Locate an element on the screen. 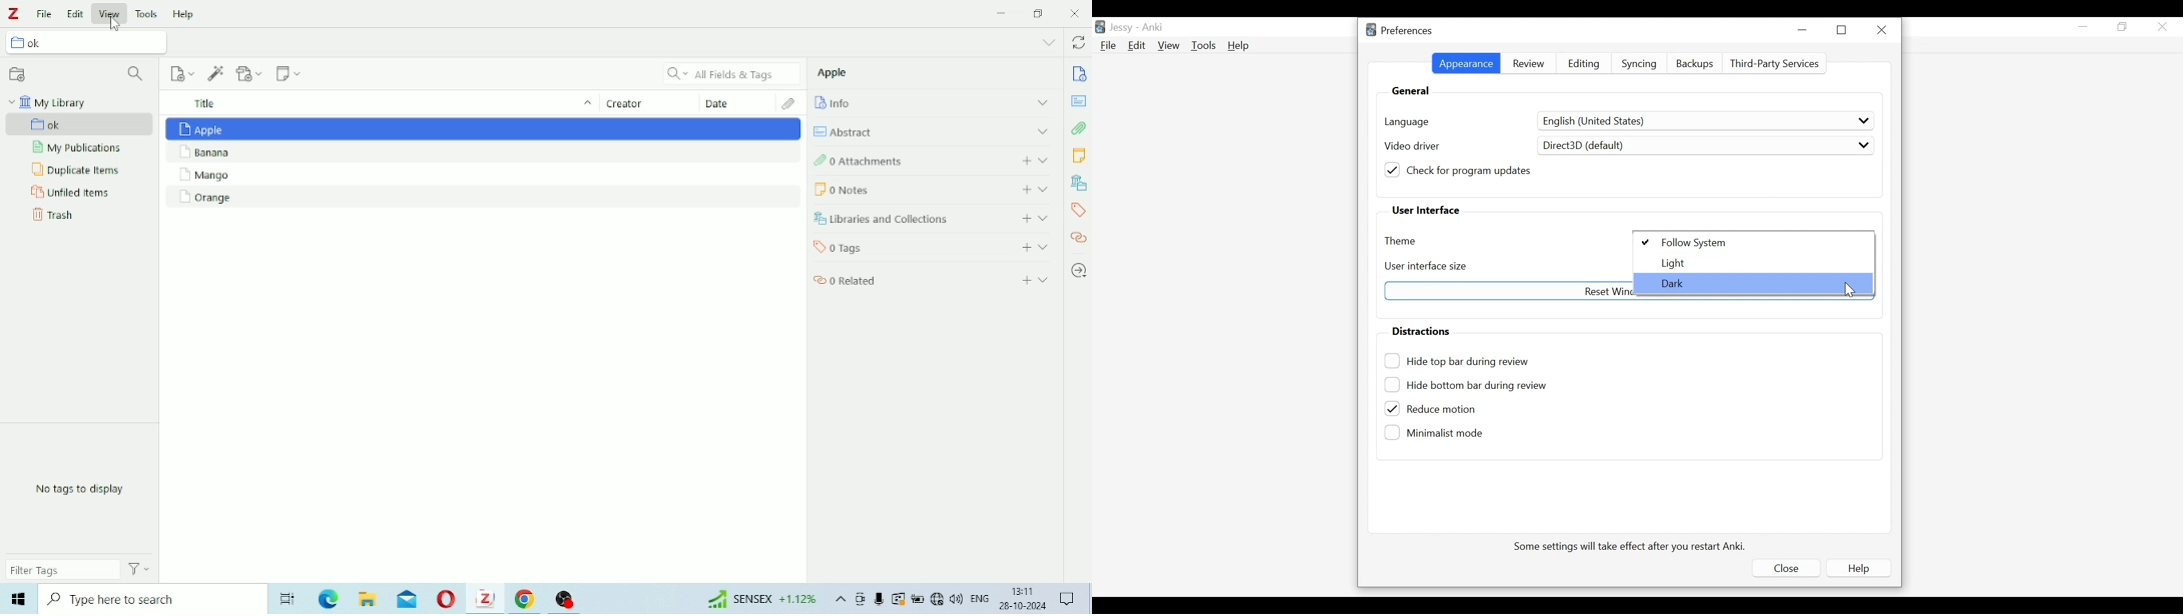  Third Party Services is located at coordinates (1775, 64).